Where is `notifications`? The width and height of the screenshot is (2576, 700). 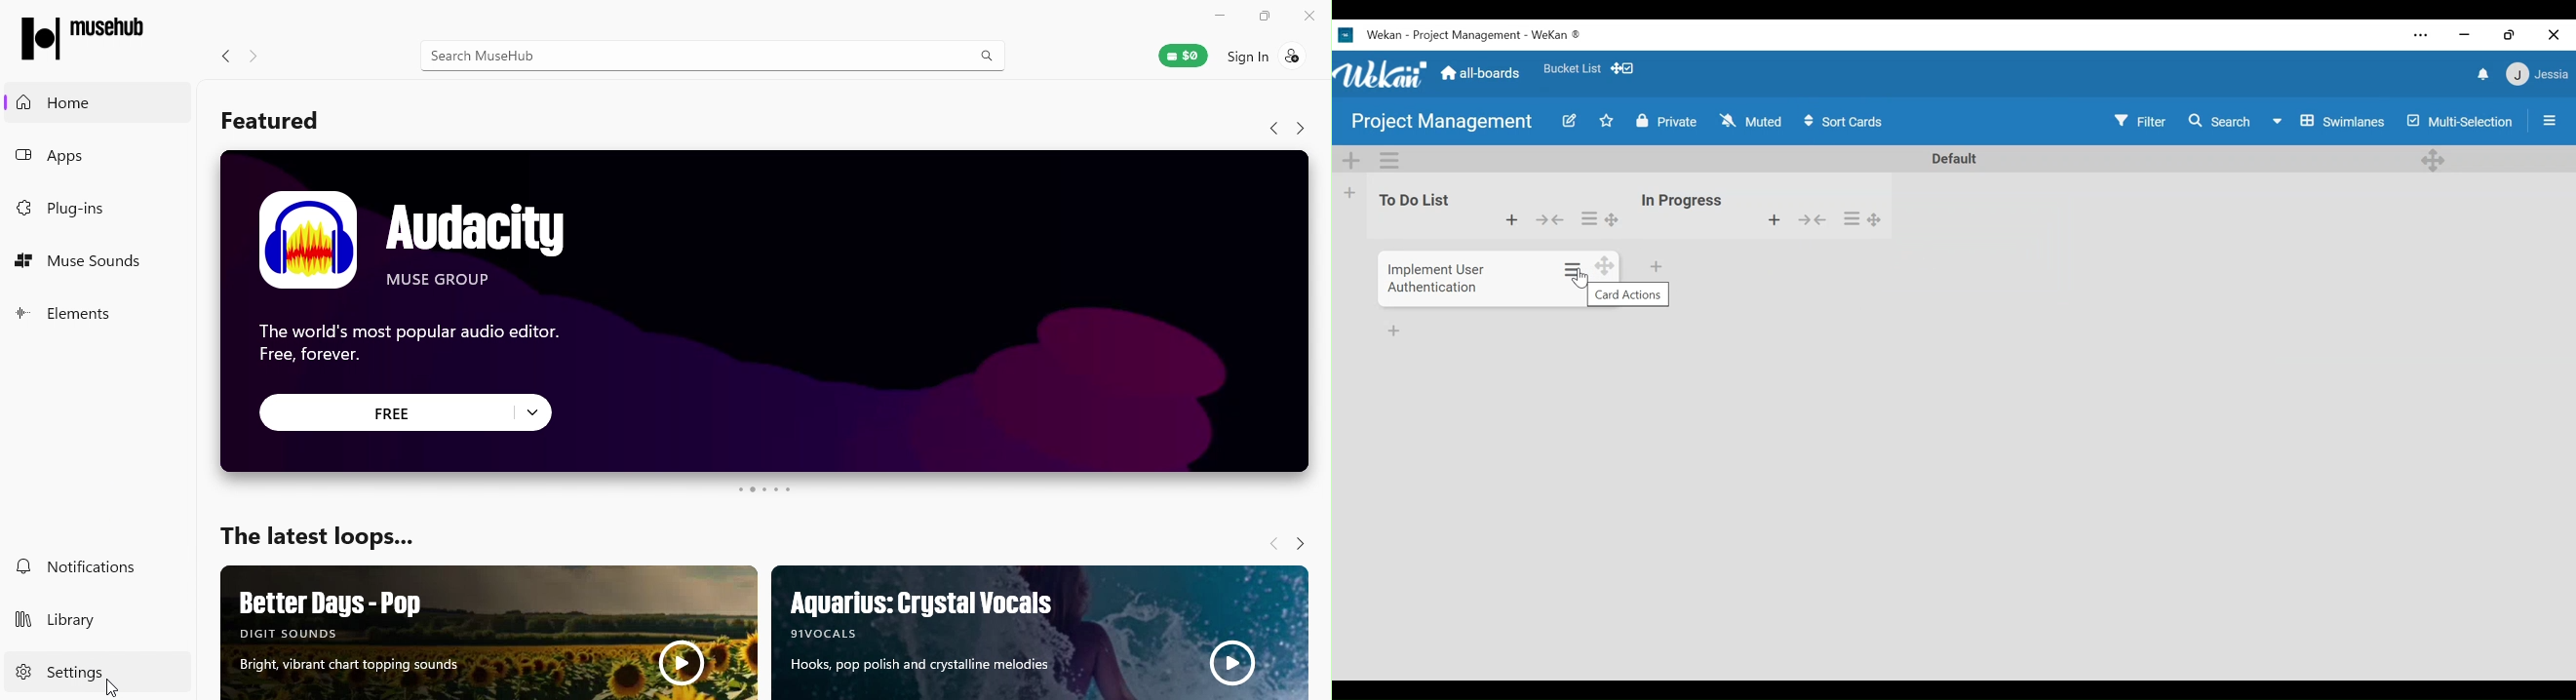 notifications is located at coordinates (2481, 75).